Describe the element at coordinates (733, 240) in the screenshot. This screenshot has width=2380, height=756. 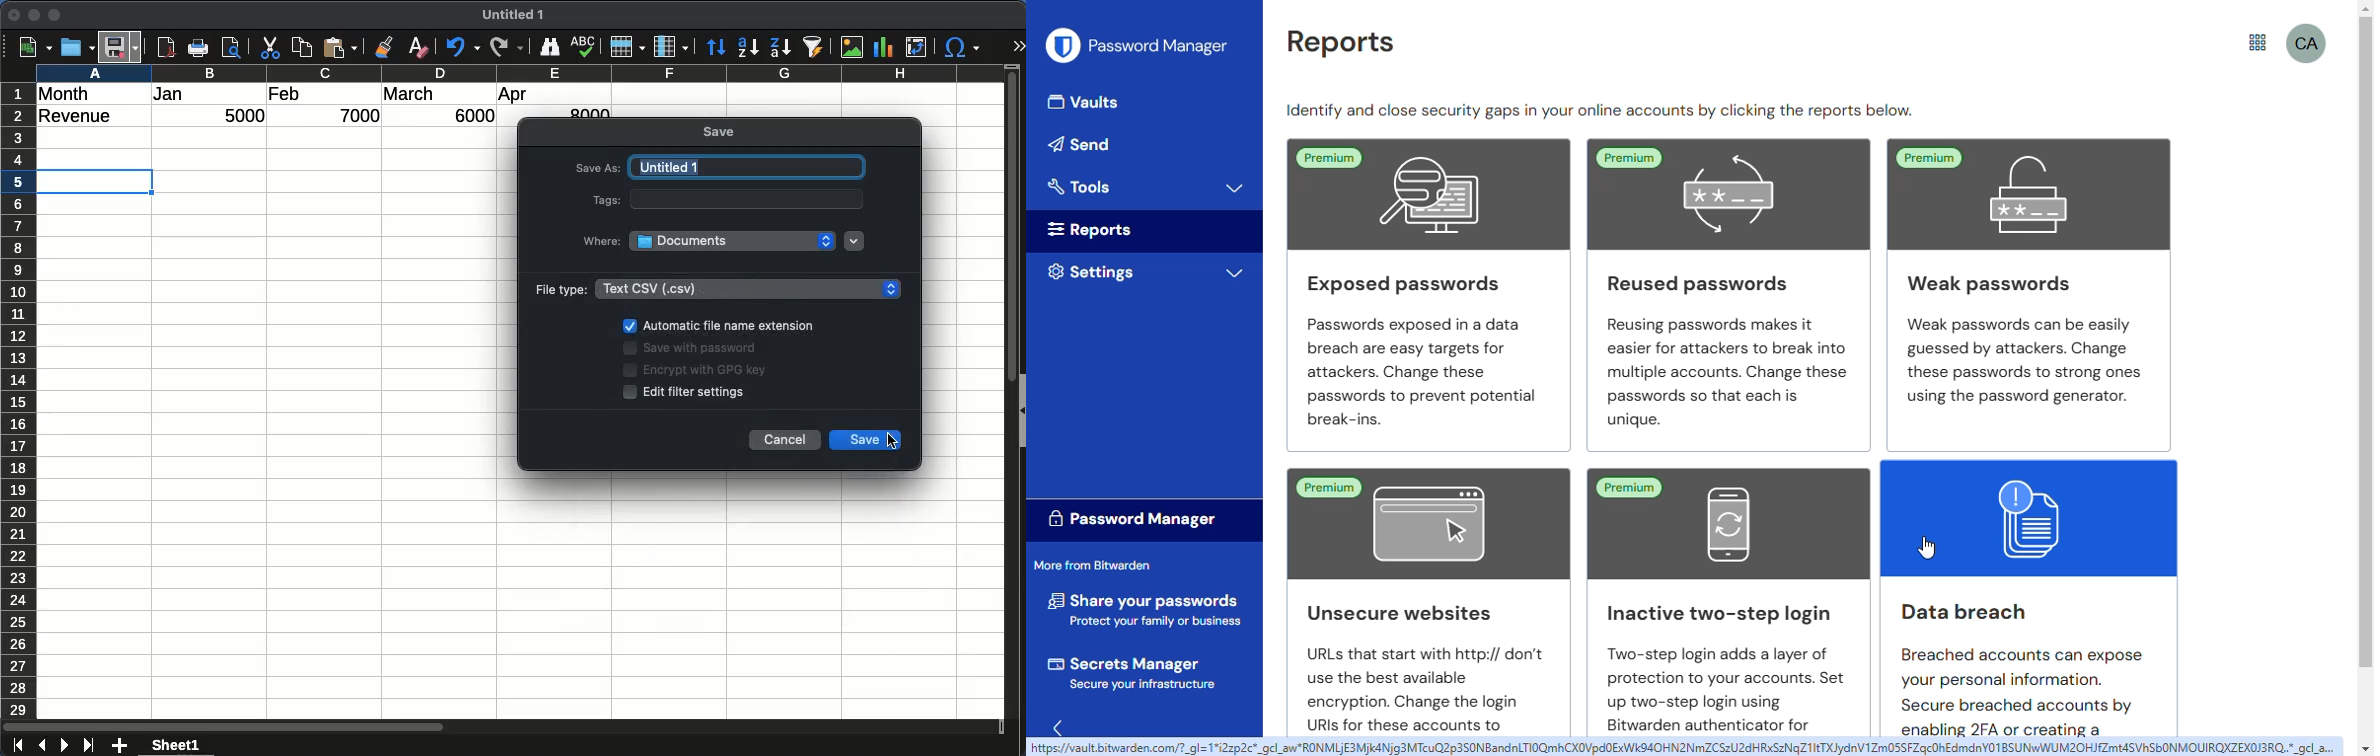
I see `Documents` at that location.